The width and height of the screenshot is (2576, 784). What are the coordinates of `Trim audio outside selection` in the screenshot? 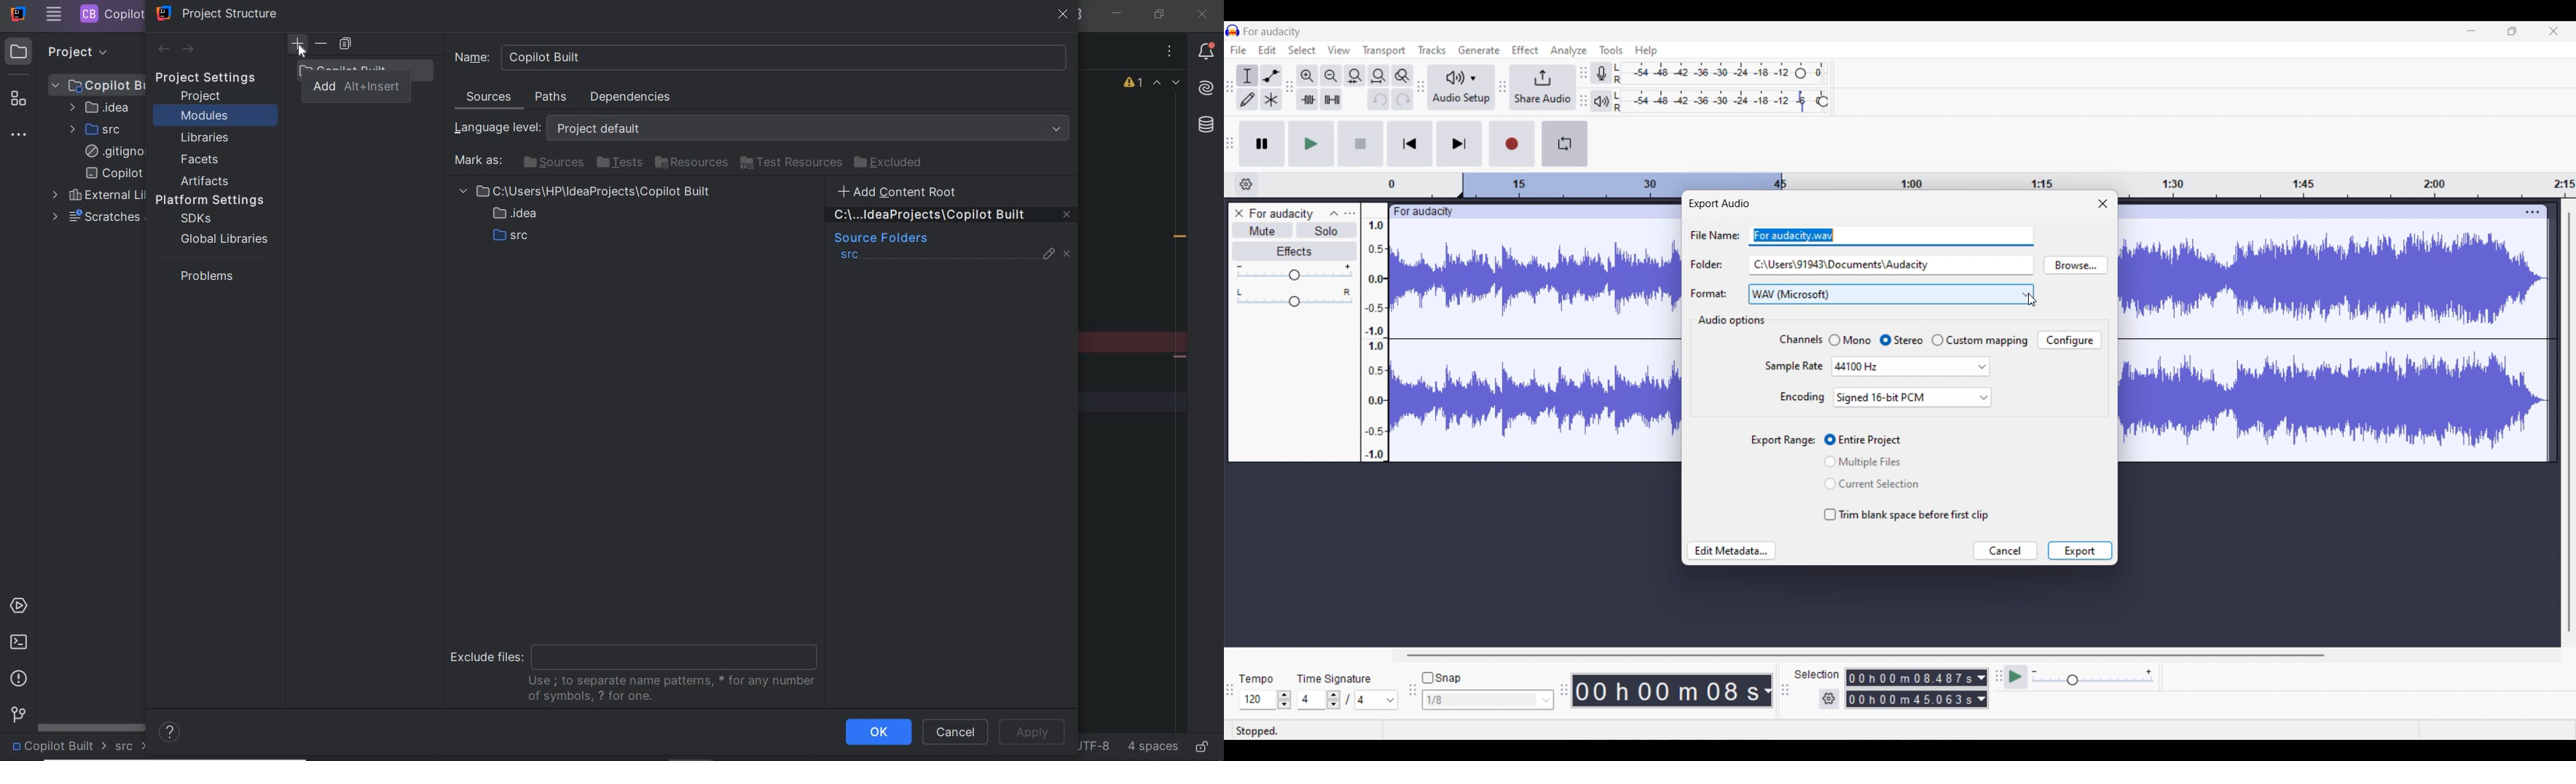 It's located at (1308, 99).